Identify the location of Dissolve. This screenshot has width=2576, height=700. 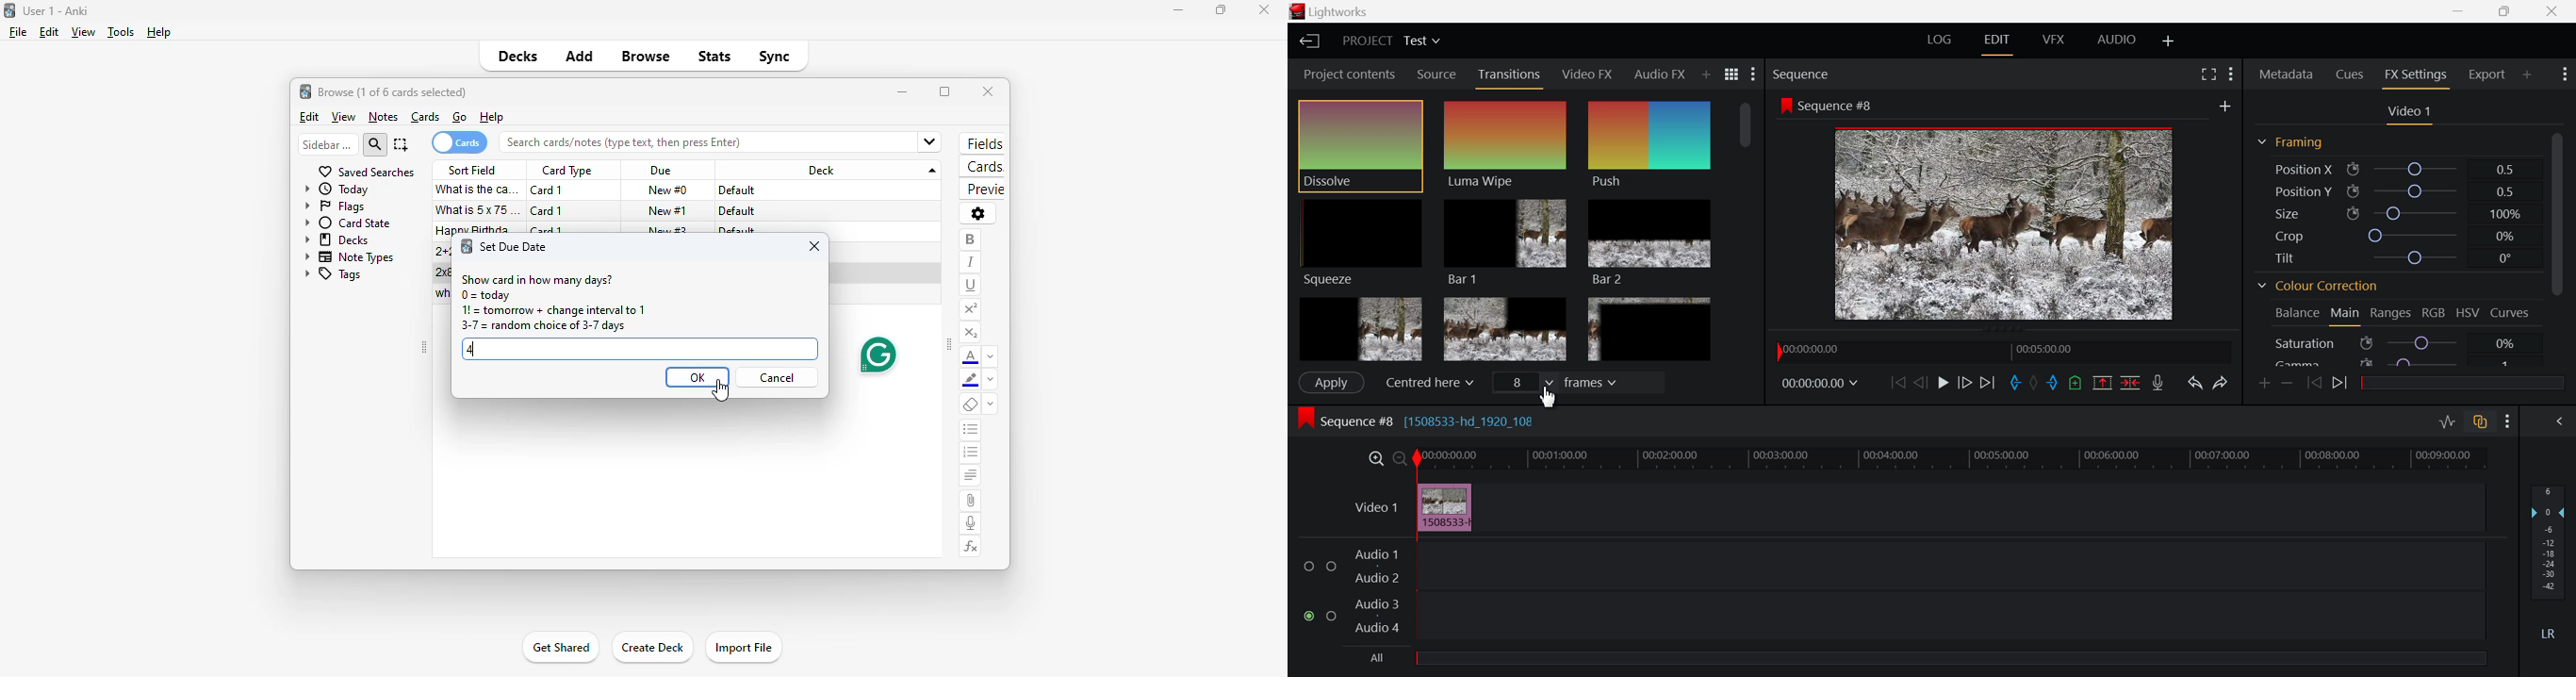
(1363, 142).